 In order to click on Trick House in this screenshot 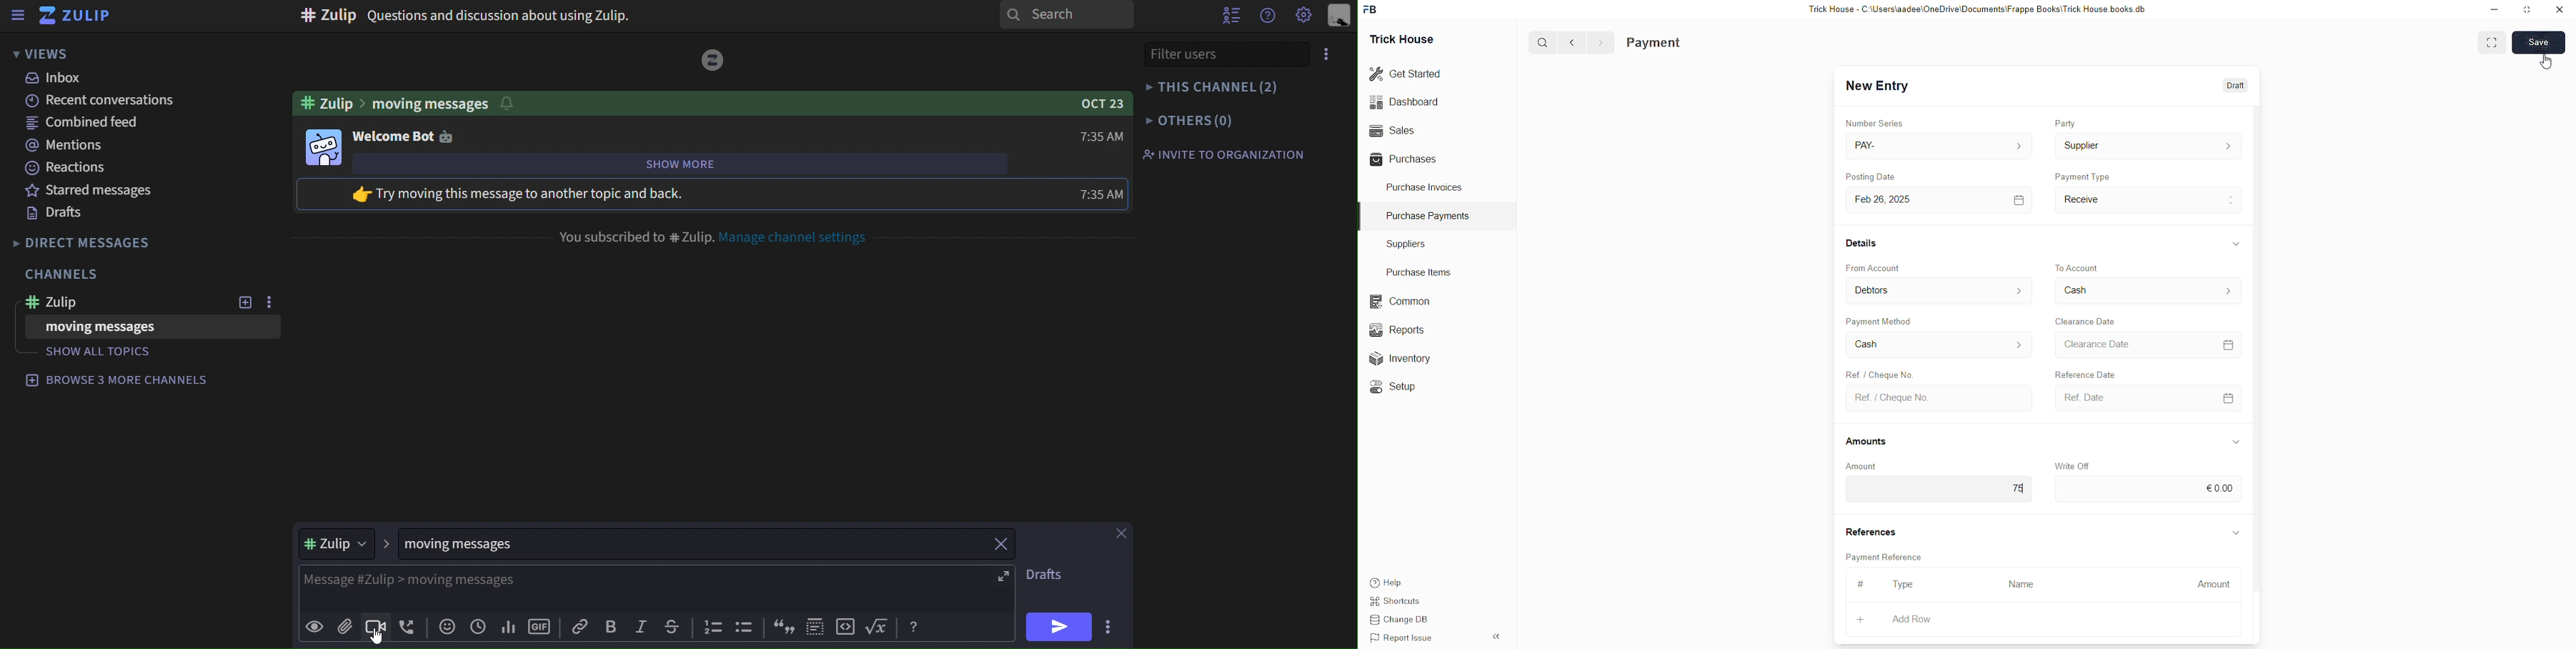, I will do `click(1403, 37)`.